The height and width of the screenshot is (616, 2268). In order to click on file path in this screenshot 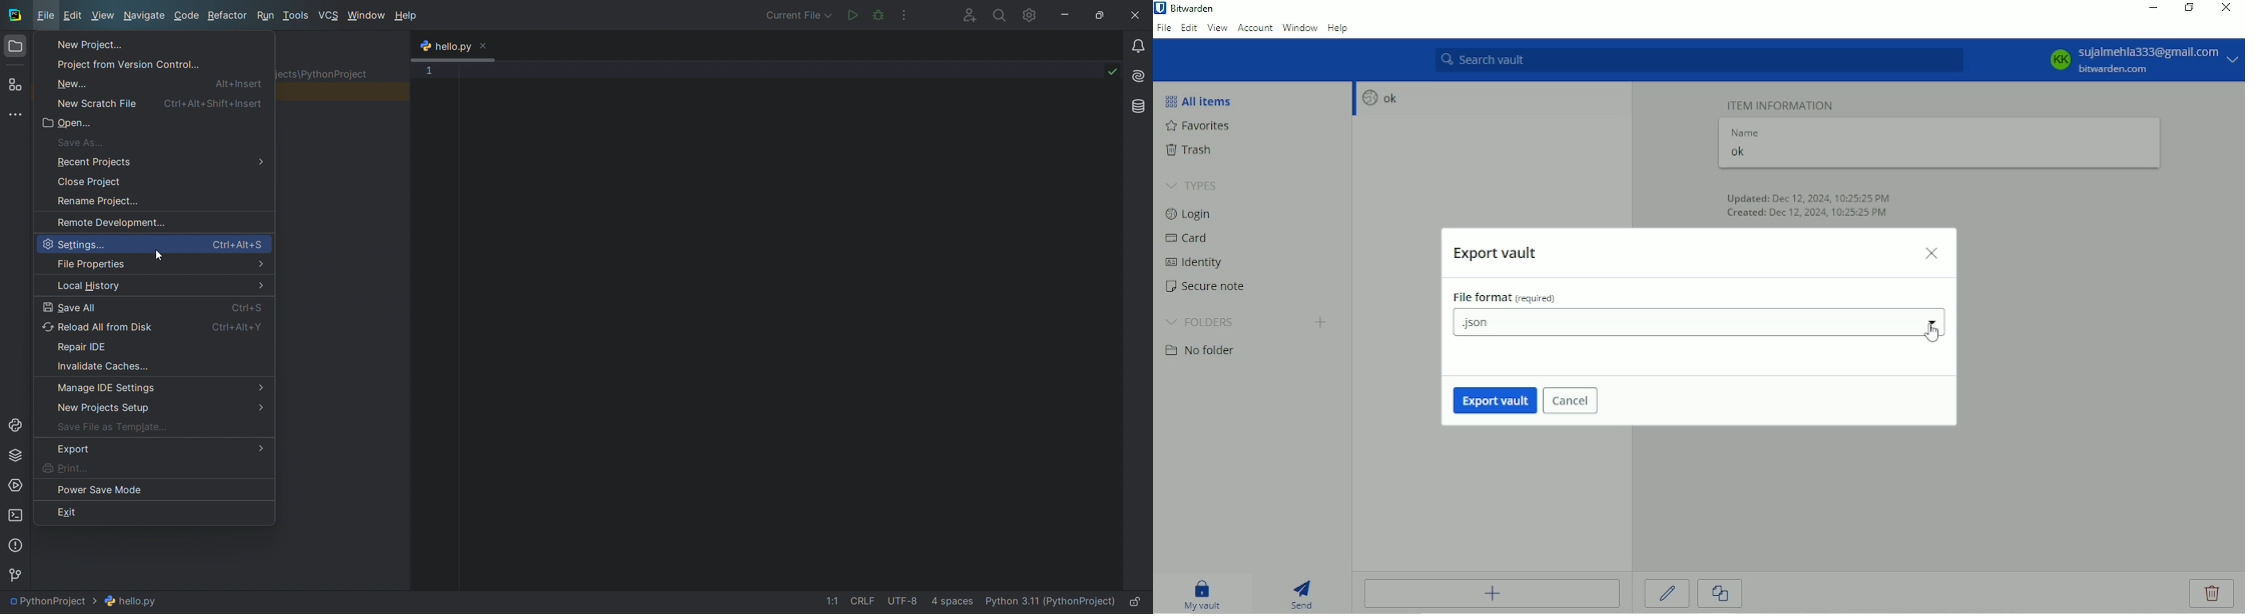, I will do `click(88, 602)`.